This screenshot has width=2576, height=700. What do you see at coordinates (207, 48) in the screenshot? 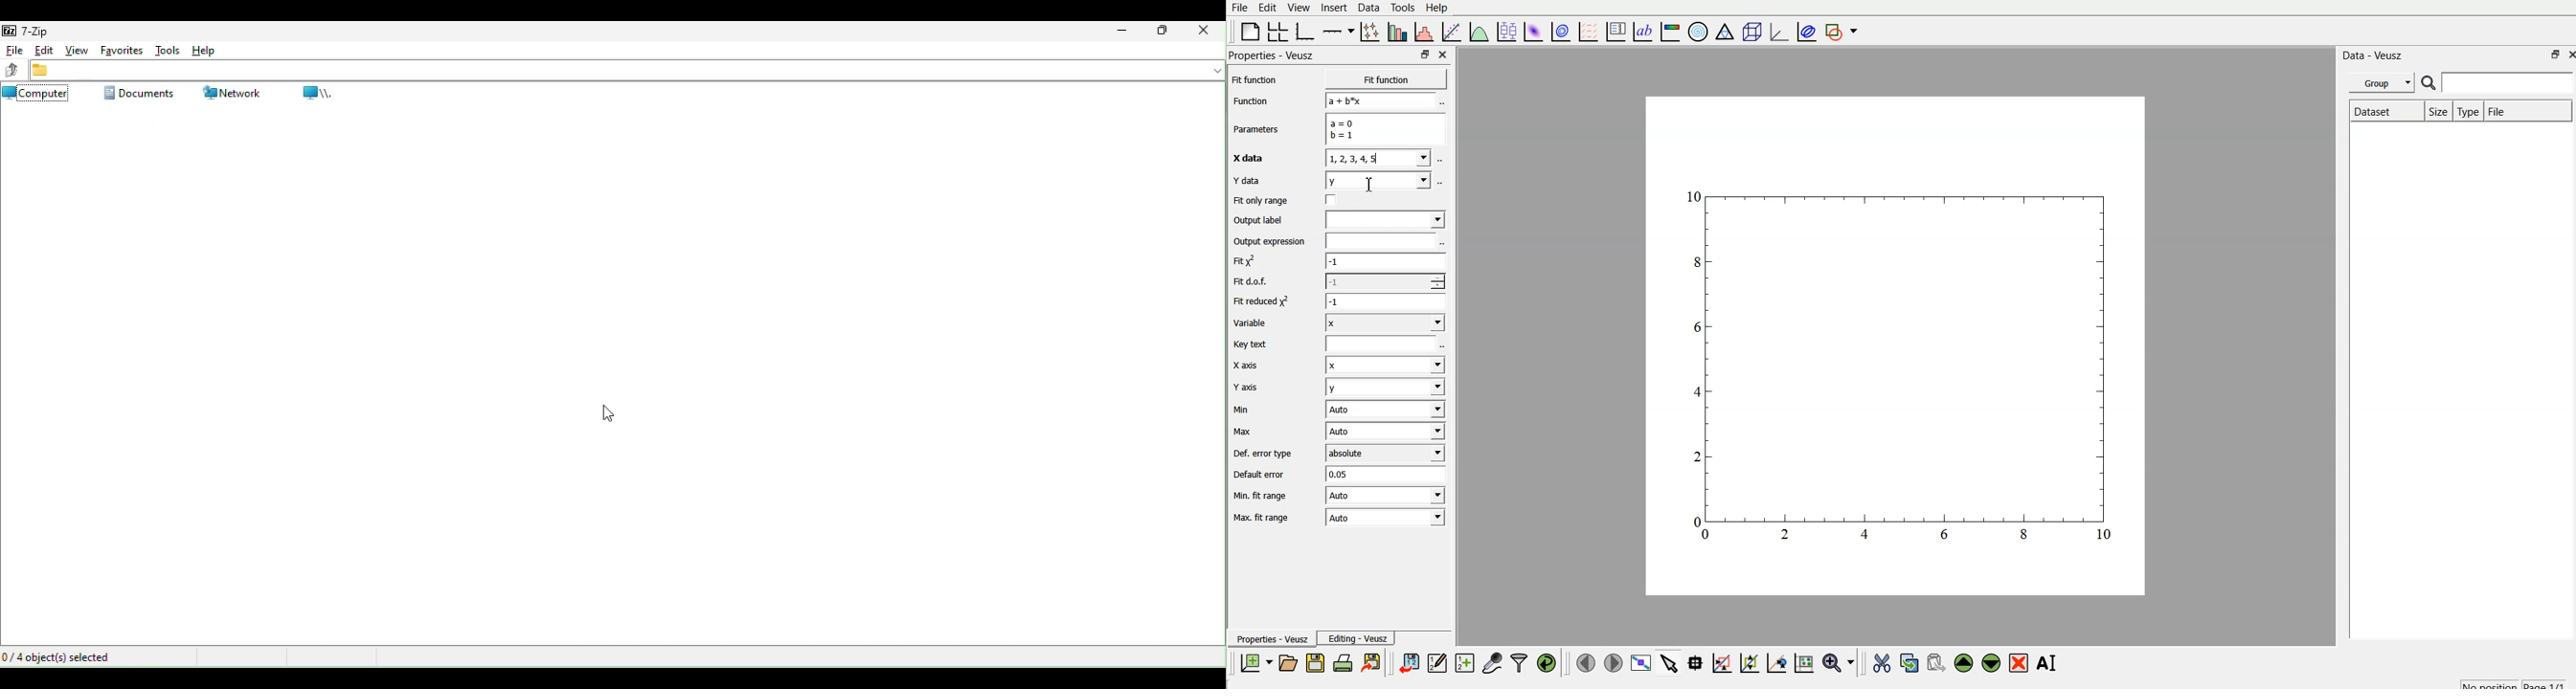
I see `Help` at bounding box center [207, 48].